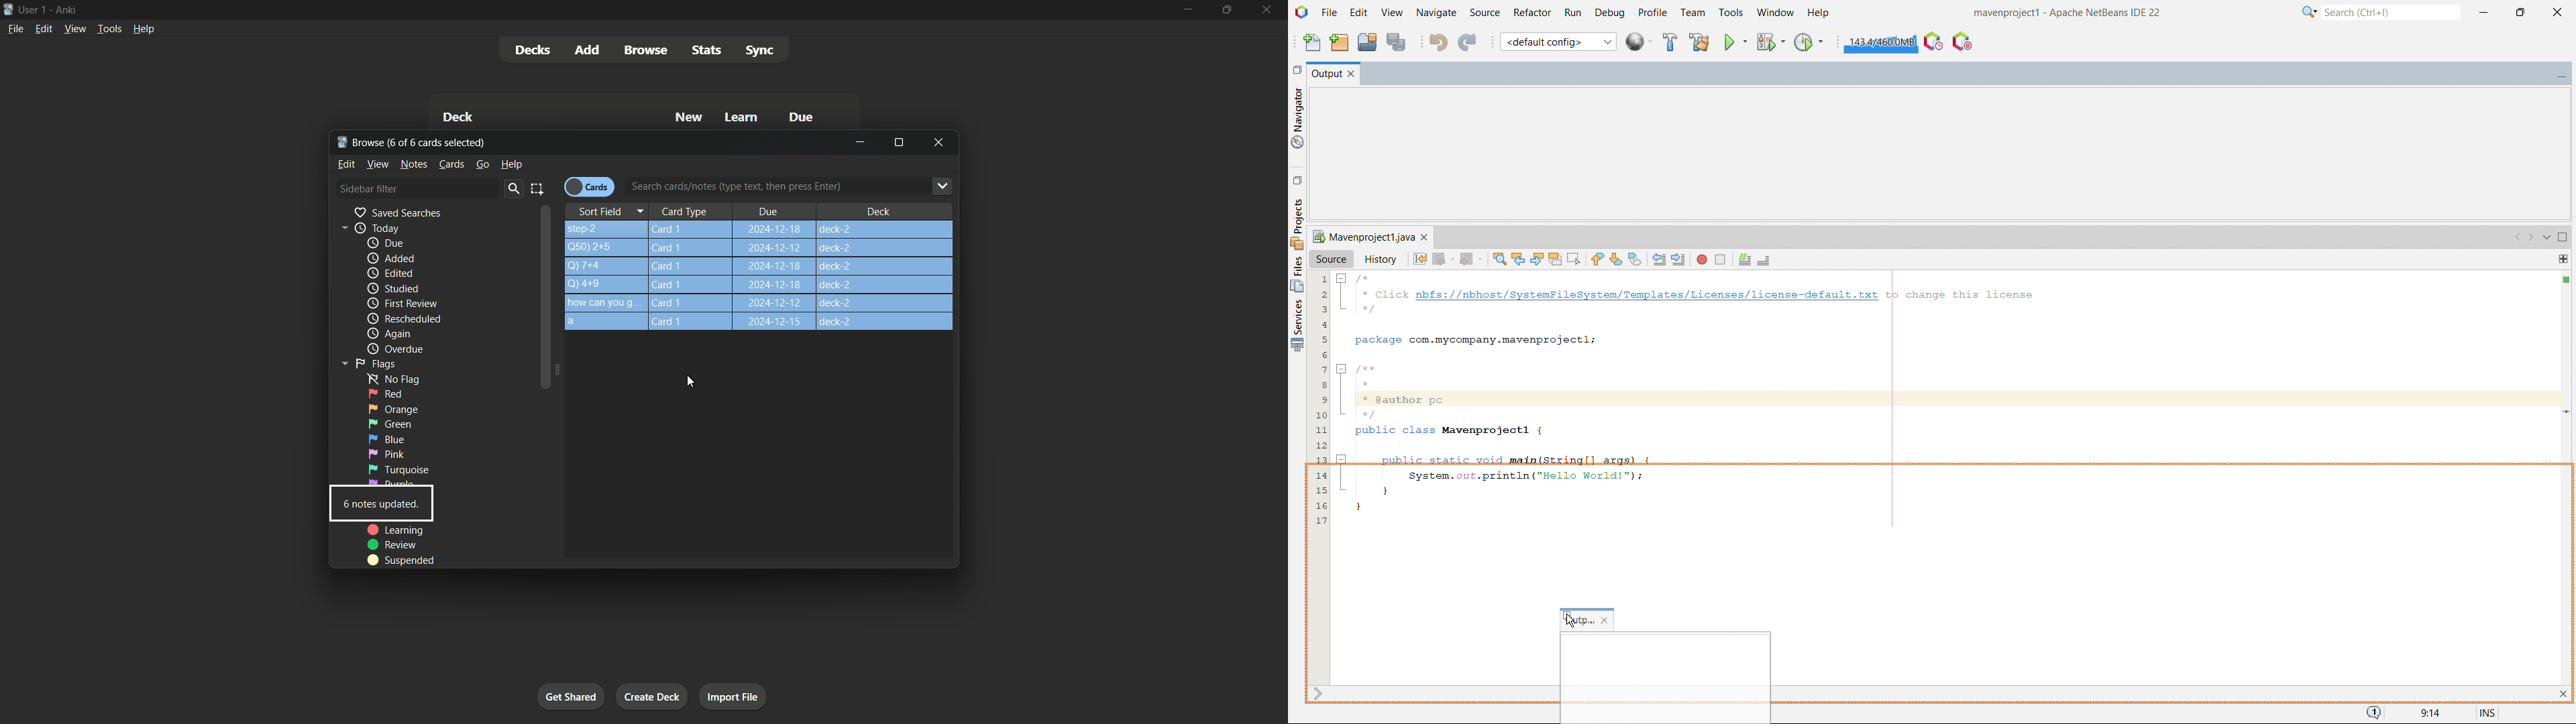 The width and height of the screenshot is (2576, 728). I want to click on Learning, so click(395, 530).